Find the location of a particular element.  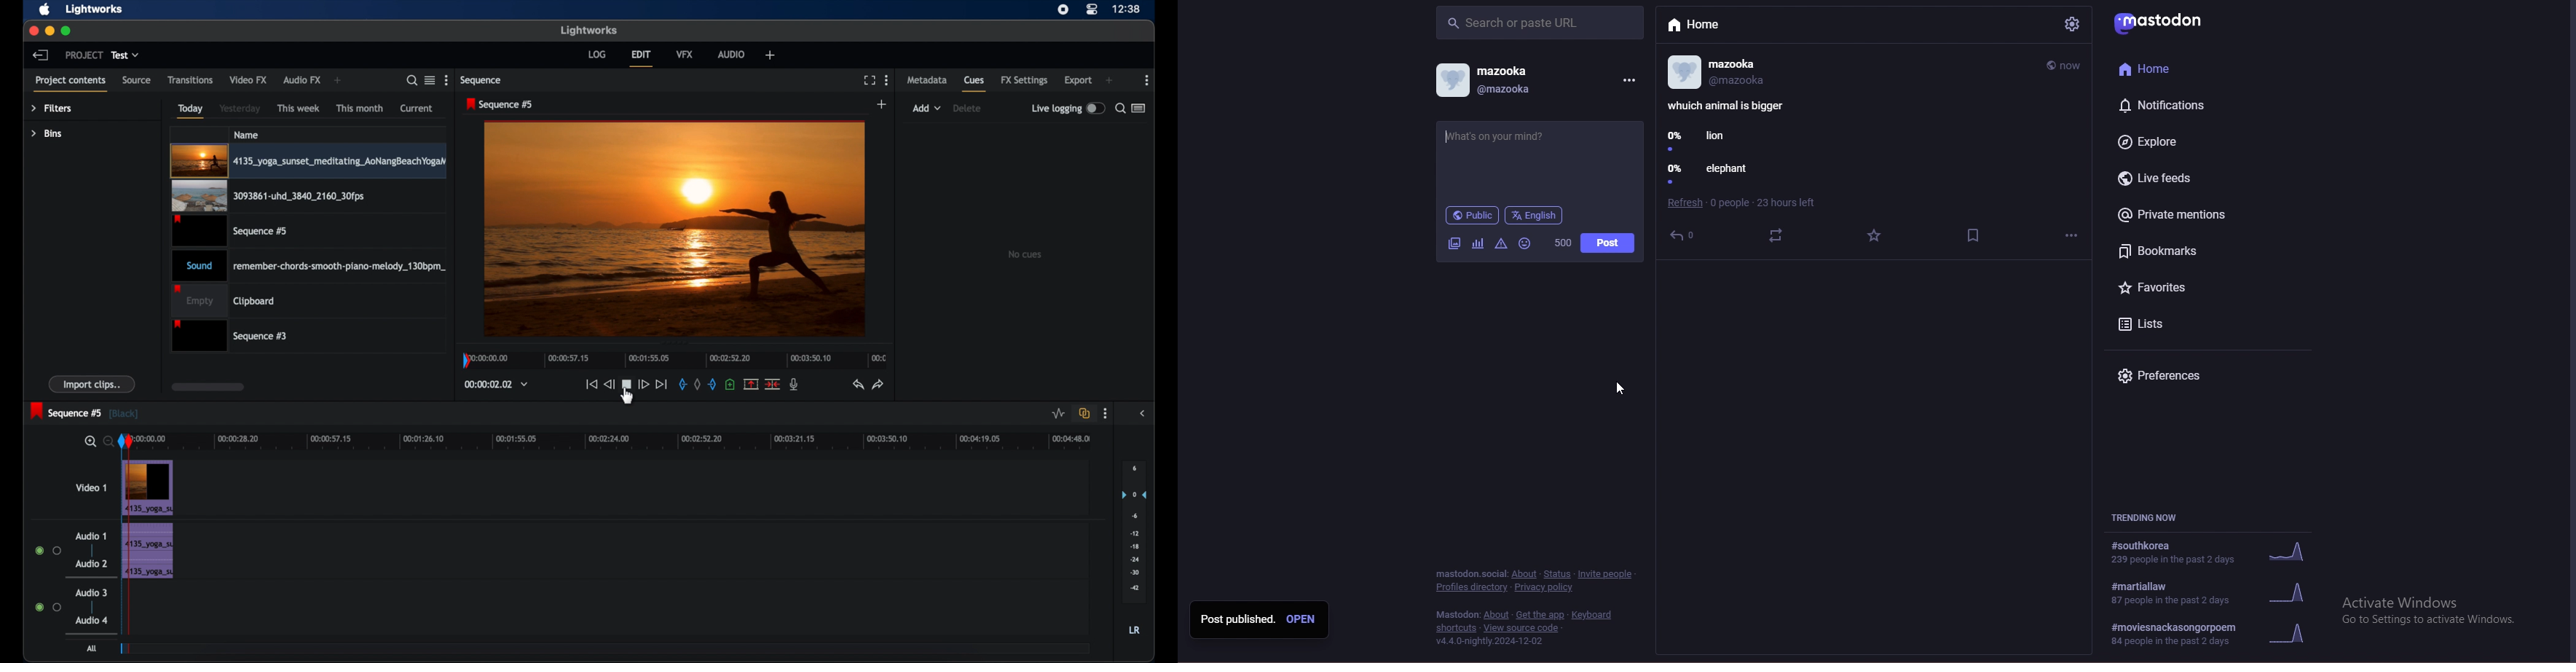

cursor is located at coordinates (627, 394).